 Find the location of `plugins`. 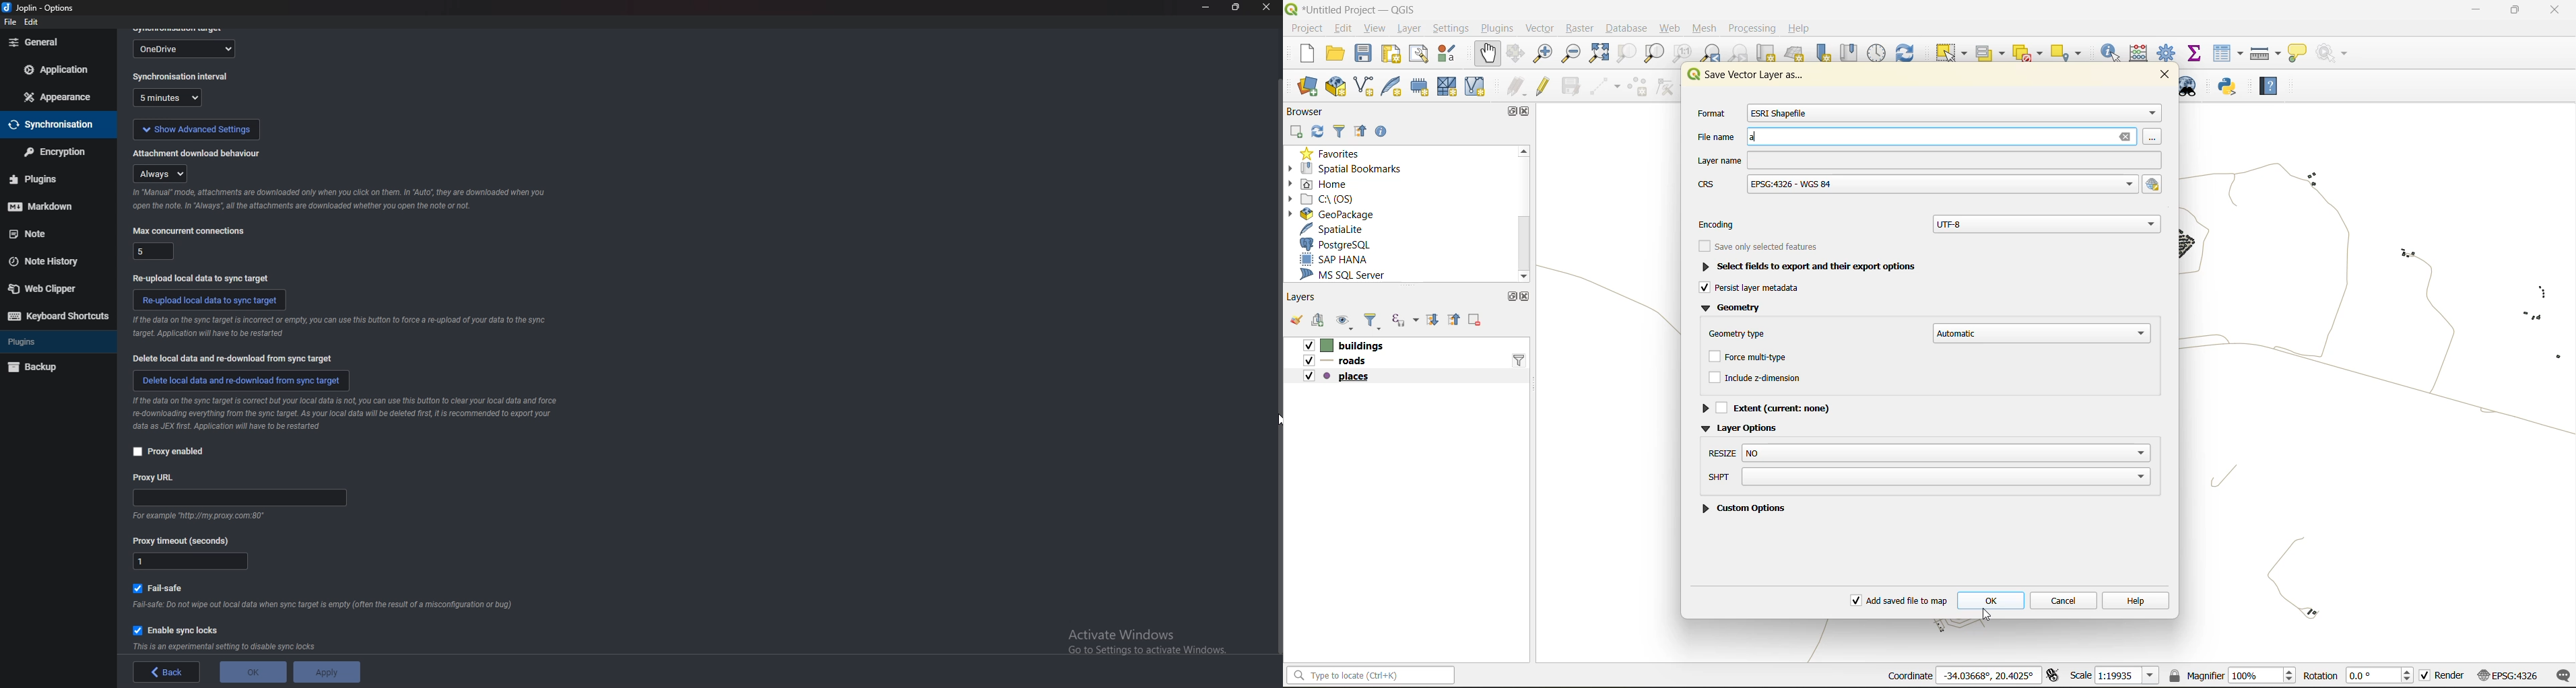

plugins is located at coordinates (47, 179).